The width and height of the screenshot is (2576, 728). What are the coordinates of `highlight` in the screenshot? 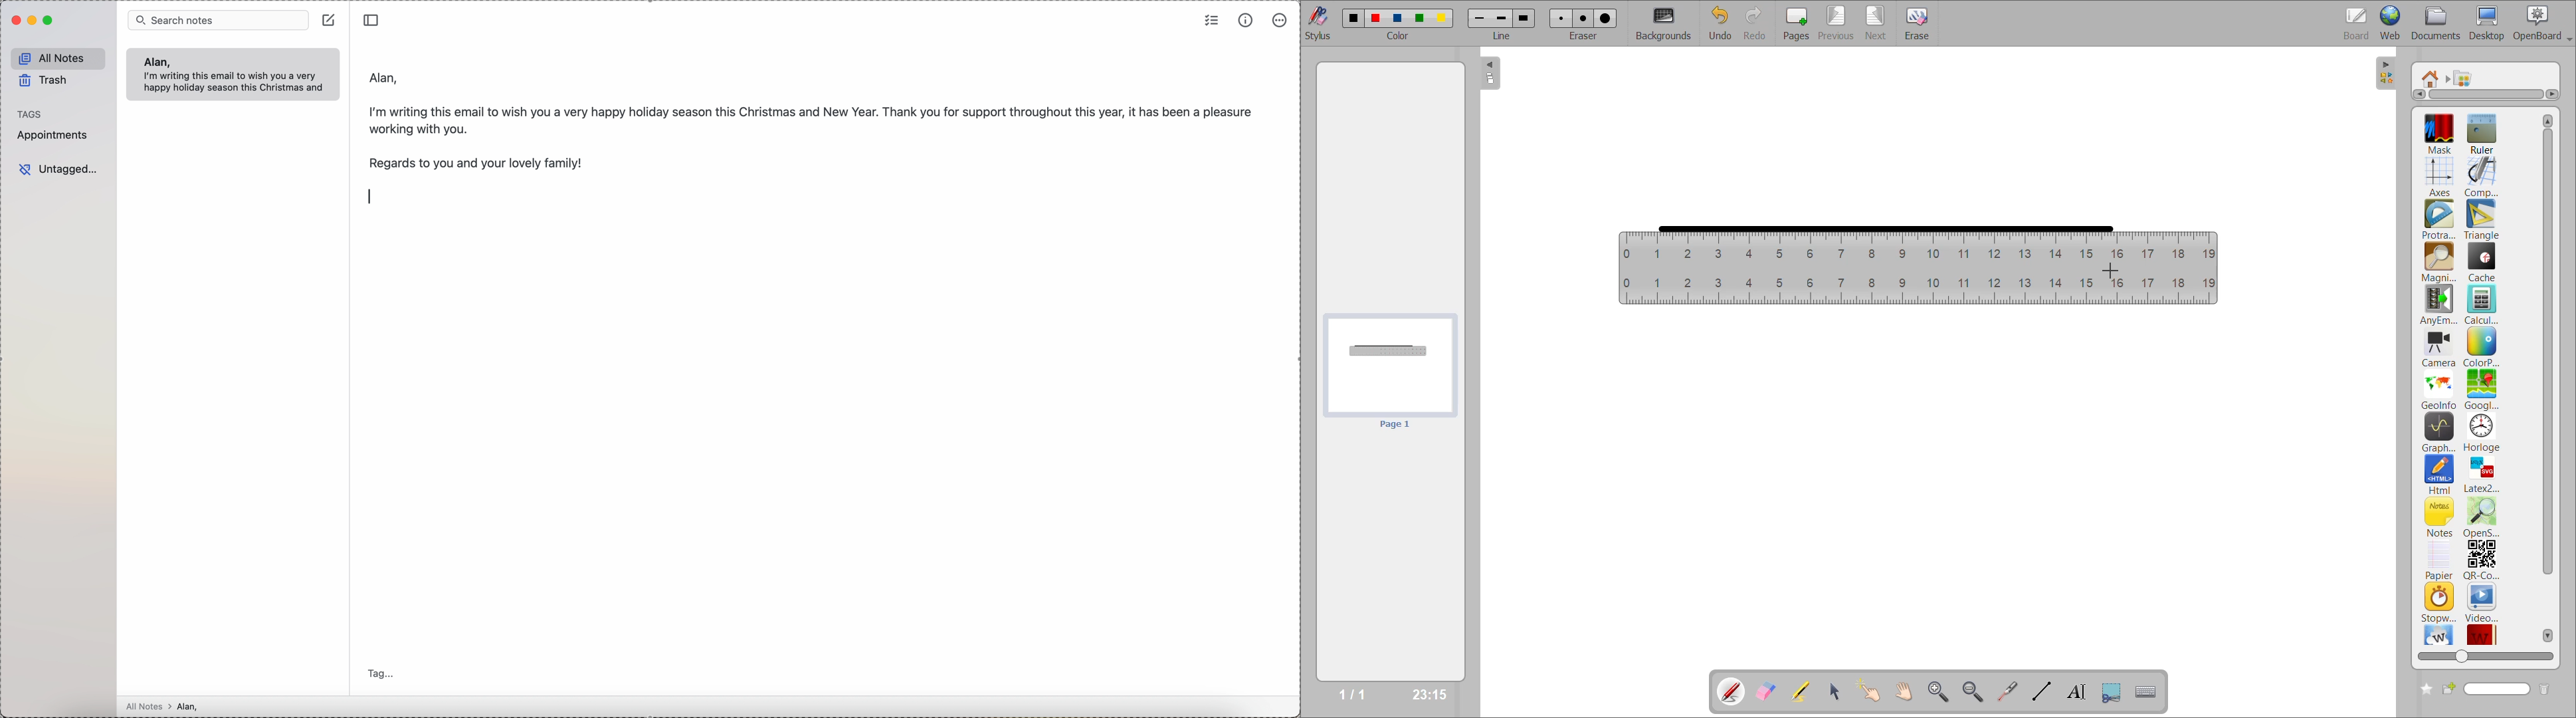 It's located at (1805, 693).